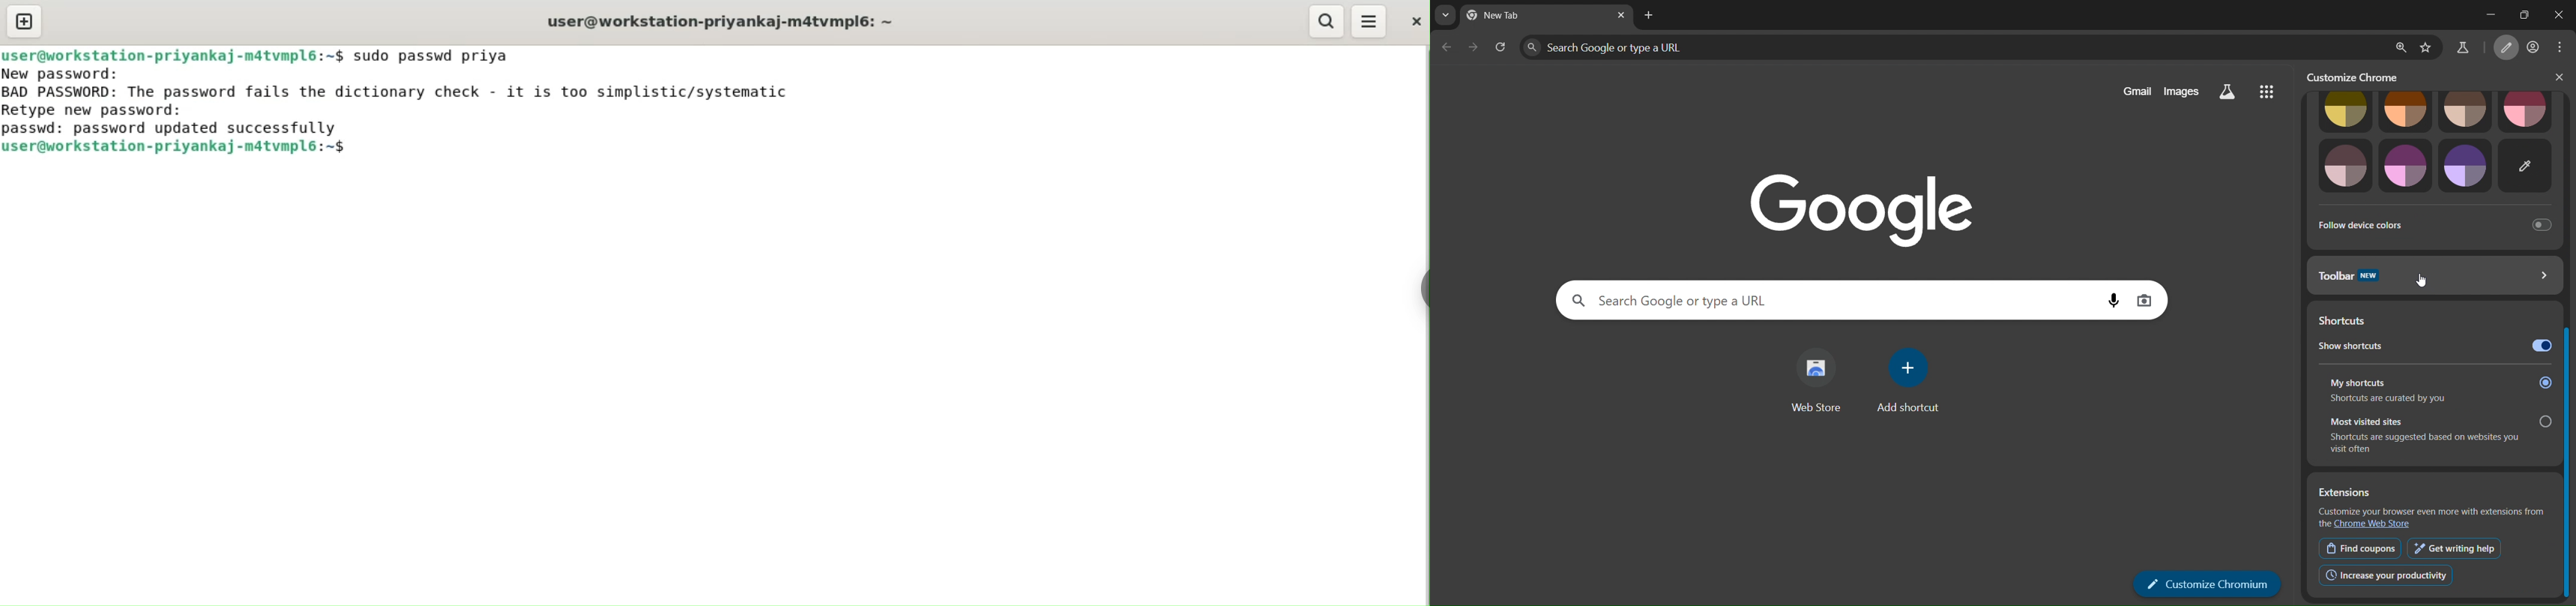  What do you see at coordinates (2485, 14) in the screenshot?
I see `minimize` at bounding box center [2485, 14].